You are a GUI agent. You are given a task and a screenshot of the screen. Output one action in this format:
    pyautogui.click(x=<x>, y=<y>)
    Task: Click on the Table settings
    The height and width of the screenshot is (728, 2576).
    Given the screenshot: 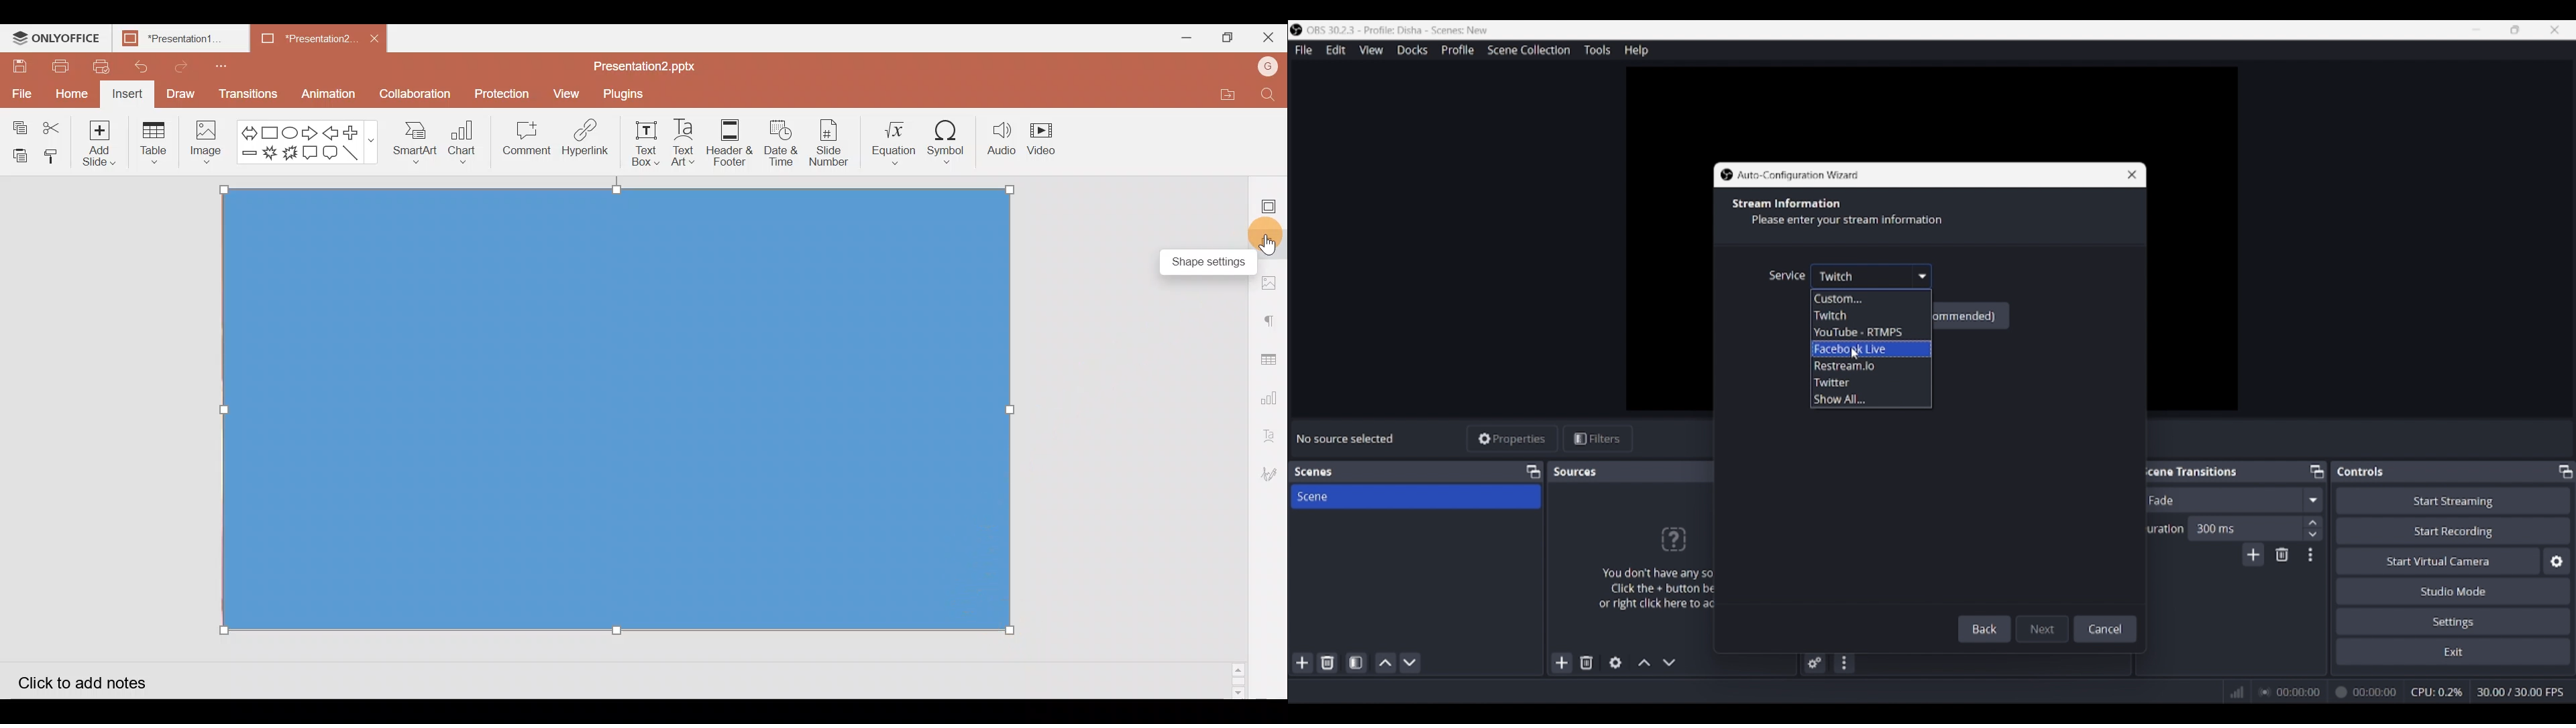 What is the action you would take?
    pyautogui.click(x=1272, y=352)
    